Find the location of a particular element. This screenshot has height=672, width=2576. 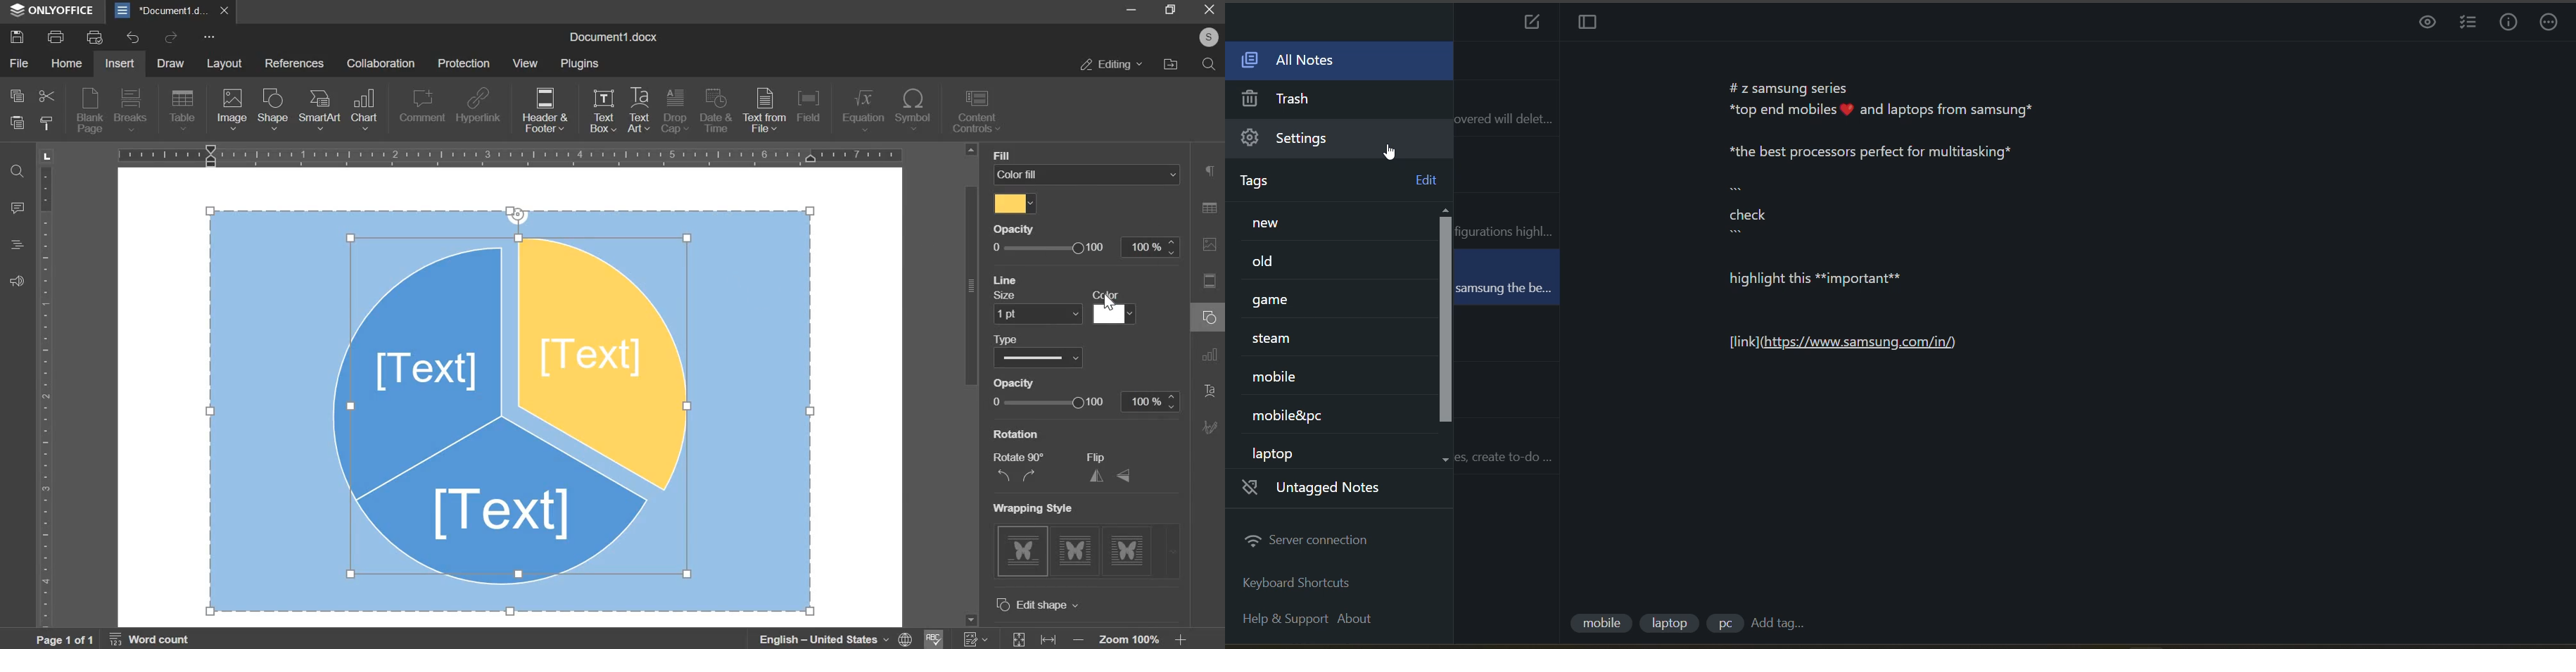

cut is located at coordinates (47, 98).